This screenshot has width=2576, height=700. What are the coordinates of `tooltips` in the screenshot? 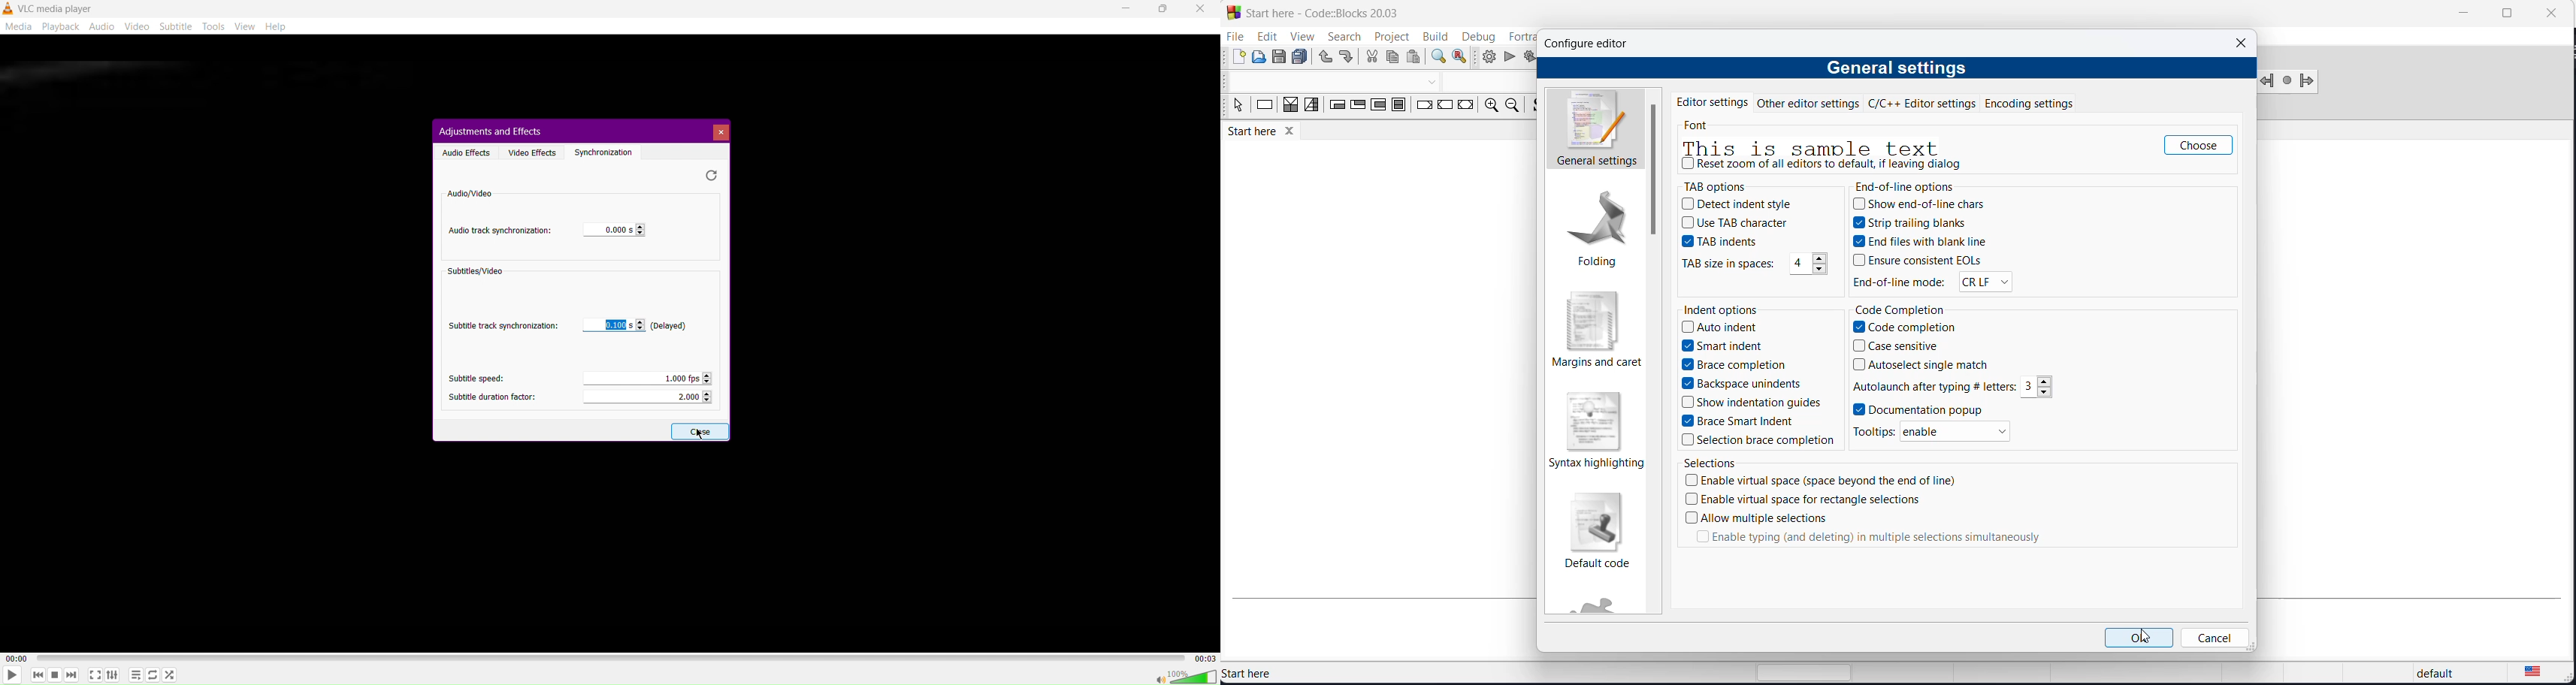 It's located at (1874, 431).